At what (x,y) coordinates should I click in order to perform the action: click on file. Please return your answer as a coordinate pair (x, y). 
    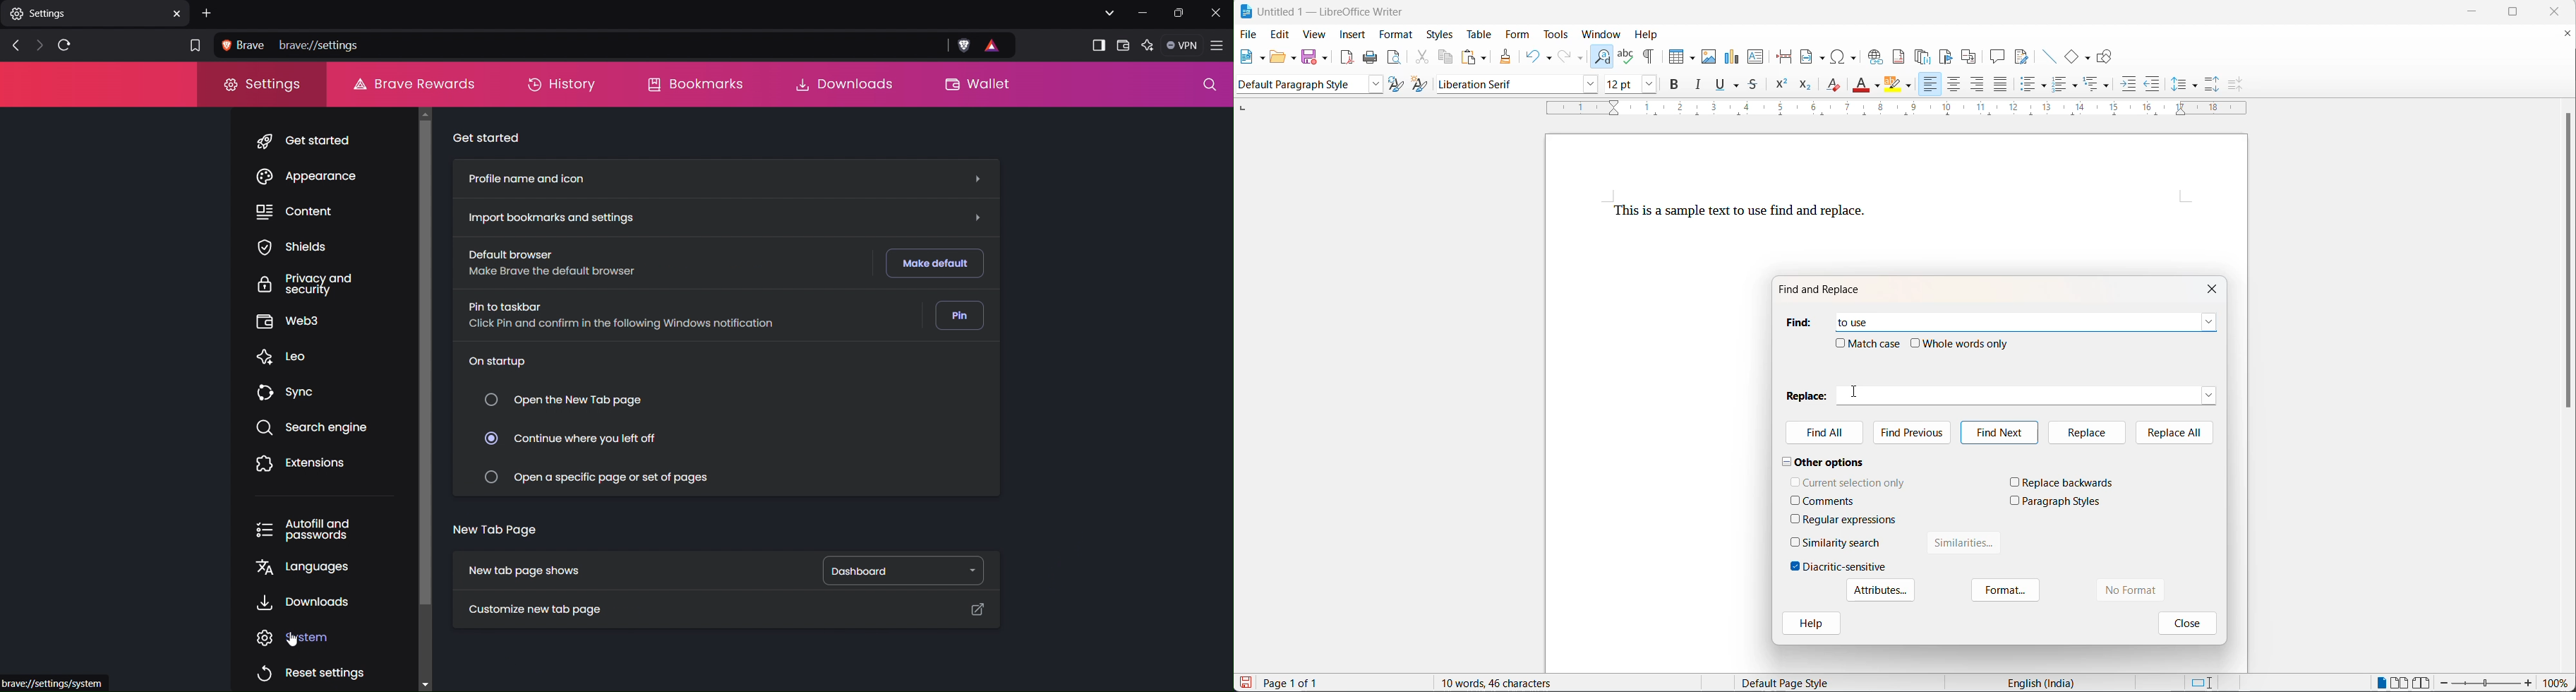
    Looking at the image, I should click on (1249, 33).